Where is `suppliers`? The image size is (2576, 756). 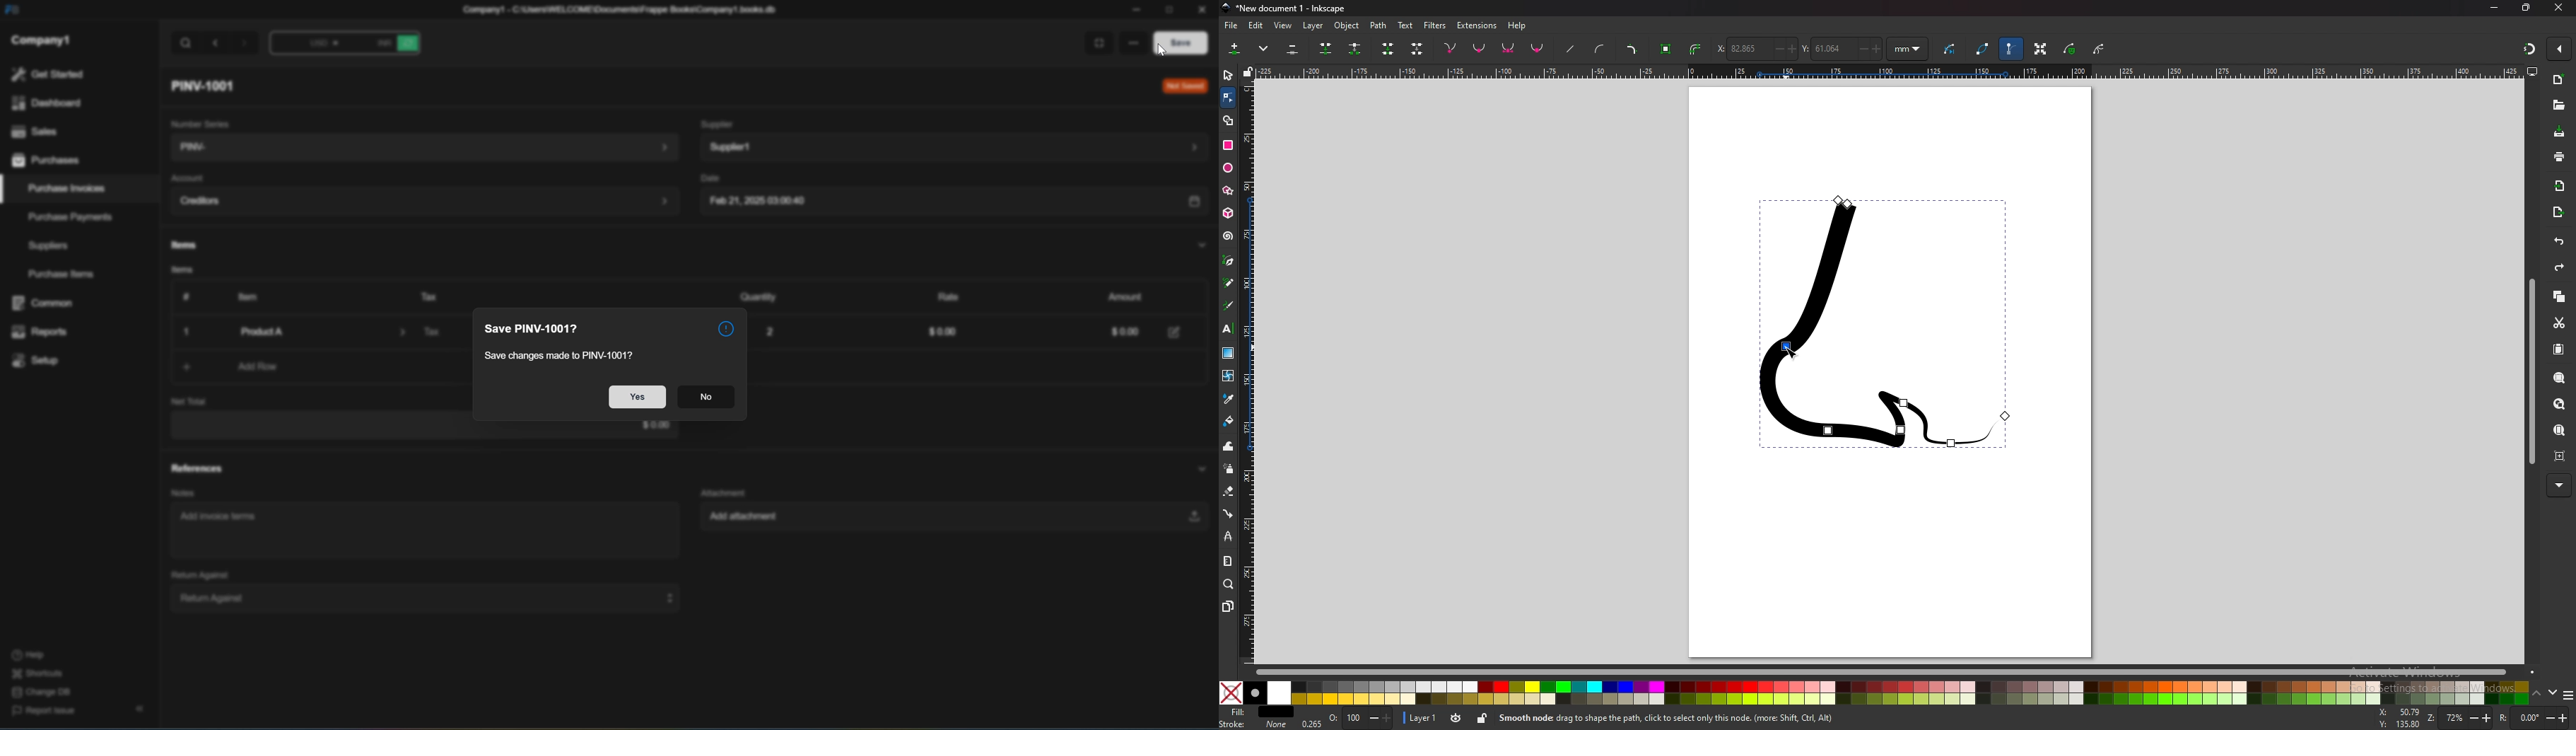
suppliers is located at coordinates (48, 246).